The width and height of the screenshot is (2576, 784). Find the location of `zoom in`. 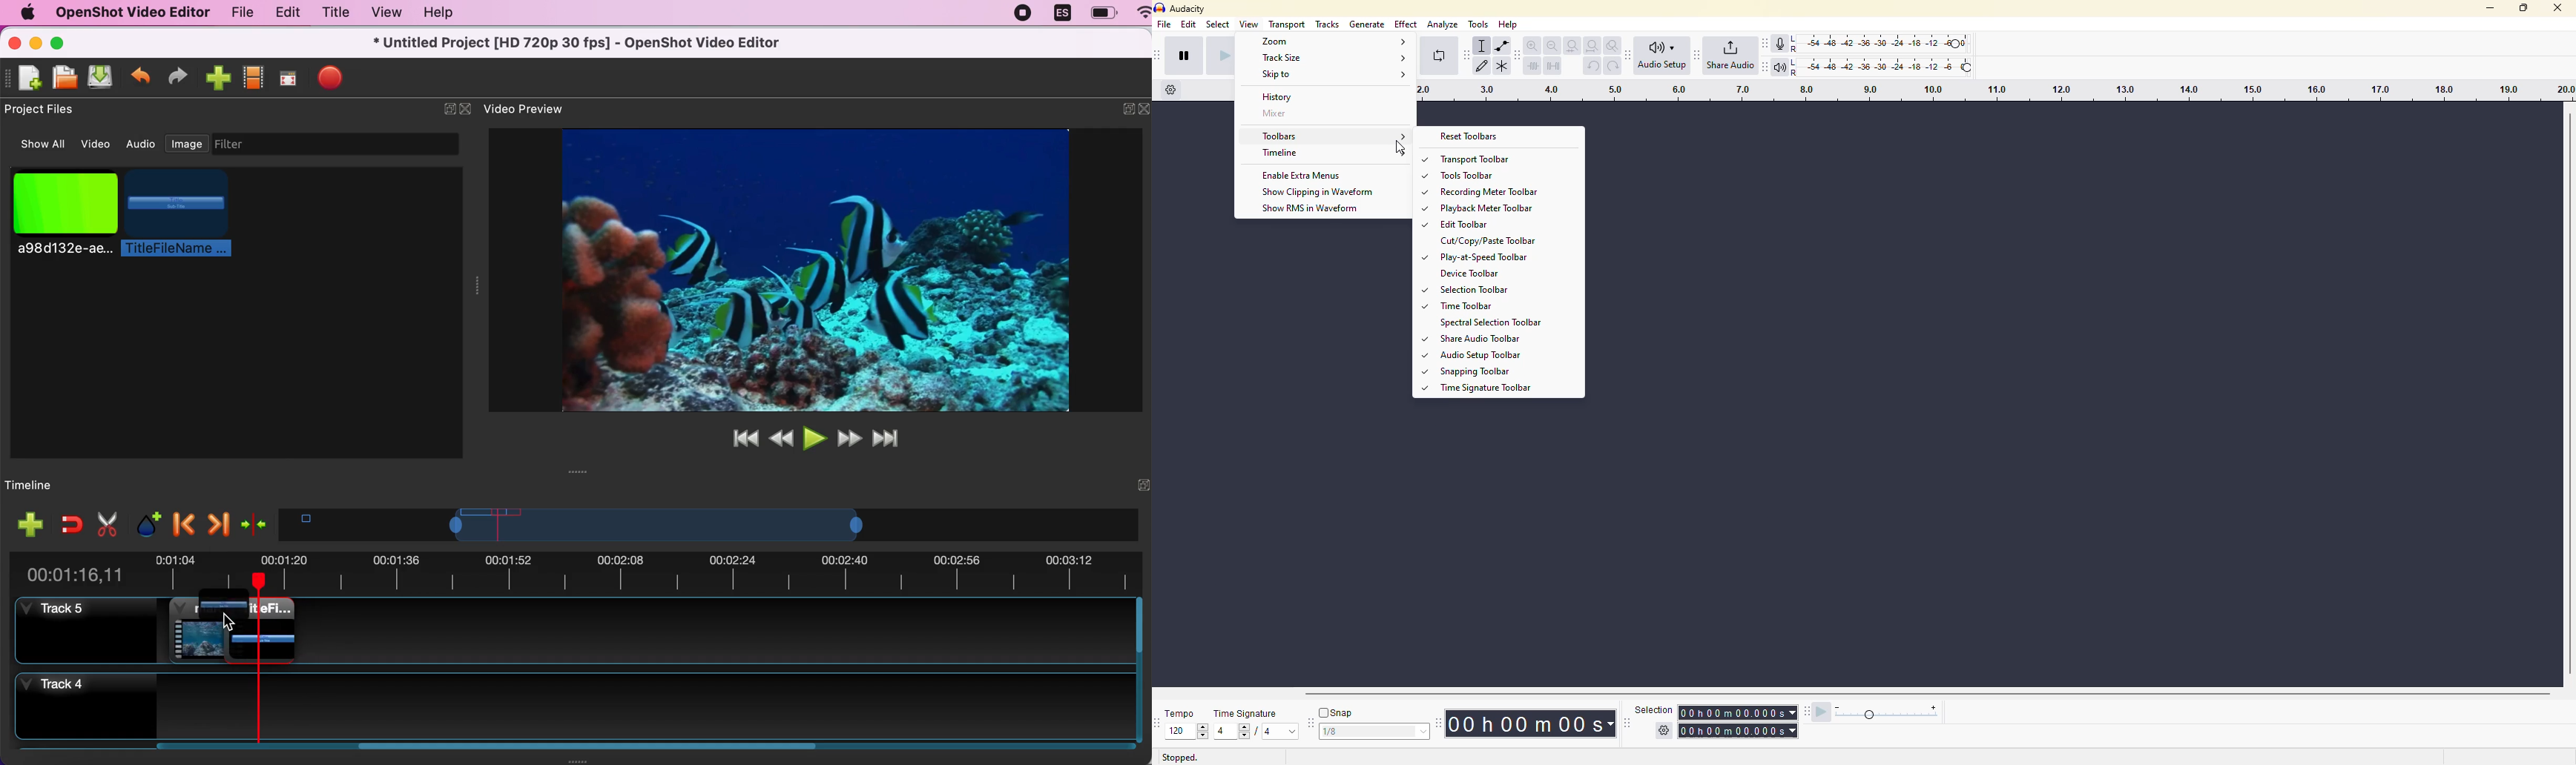

zoom in is located at coordinates (1532, 43).